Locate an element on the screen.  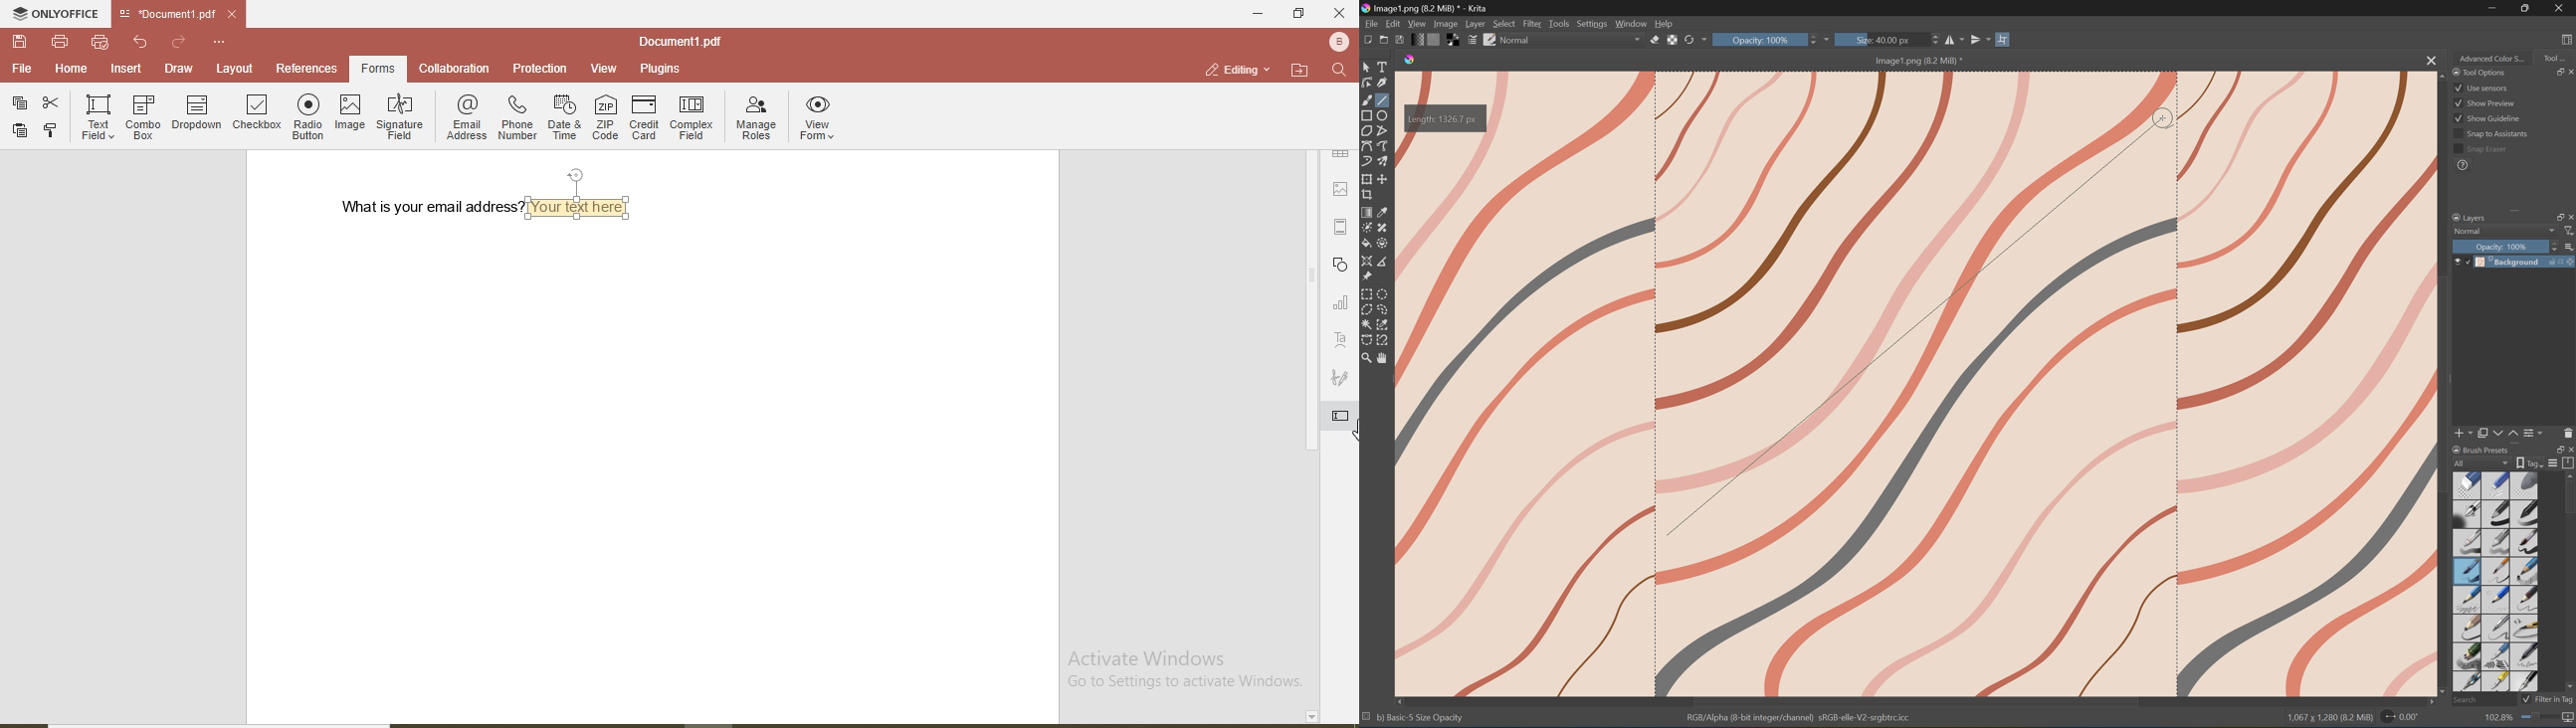
Polygonal selection tool is located at coordinates (1367, 309).